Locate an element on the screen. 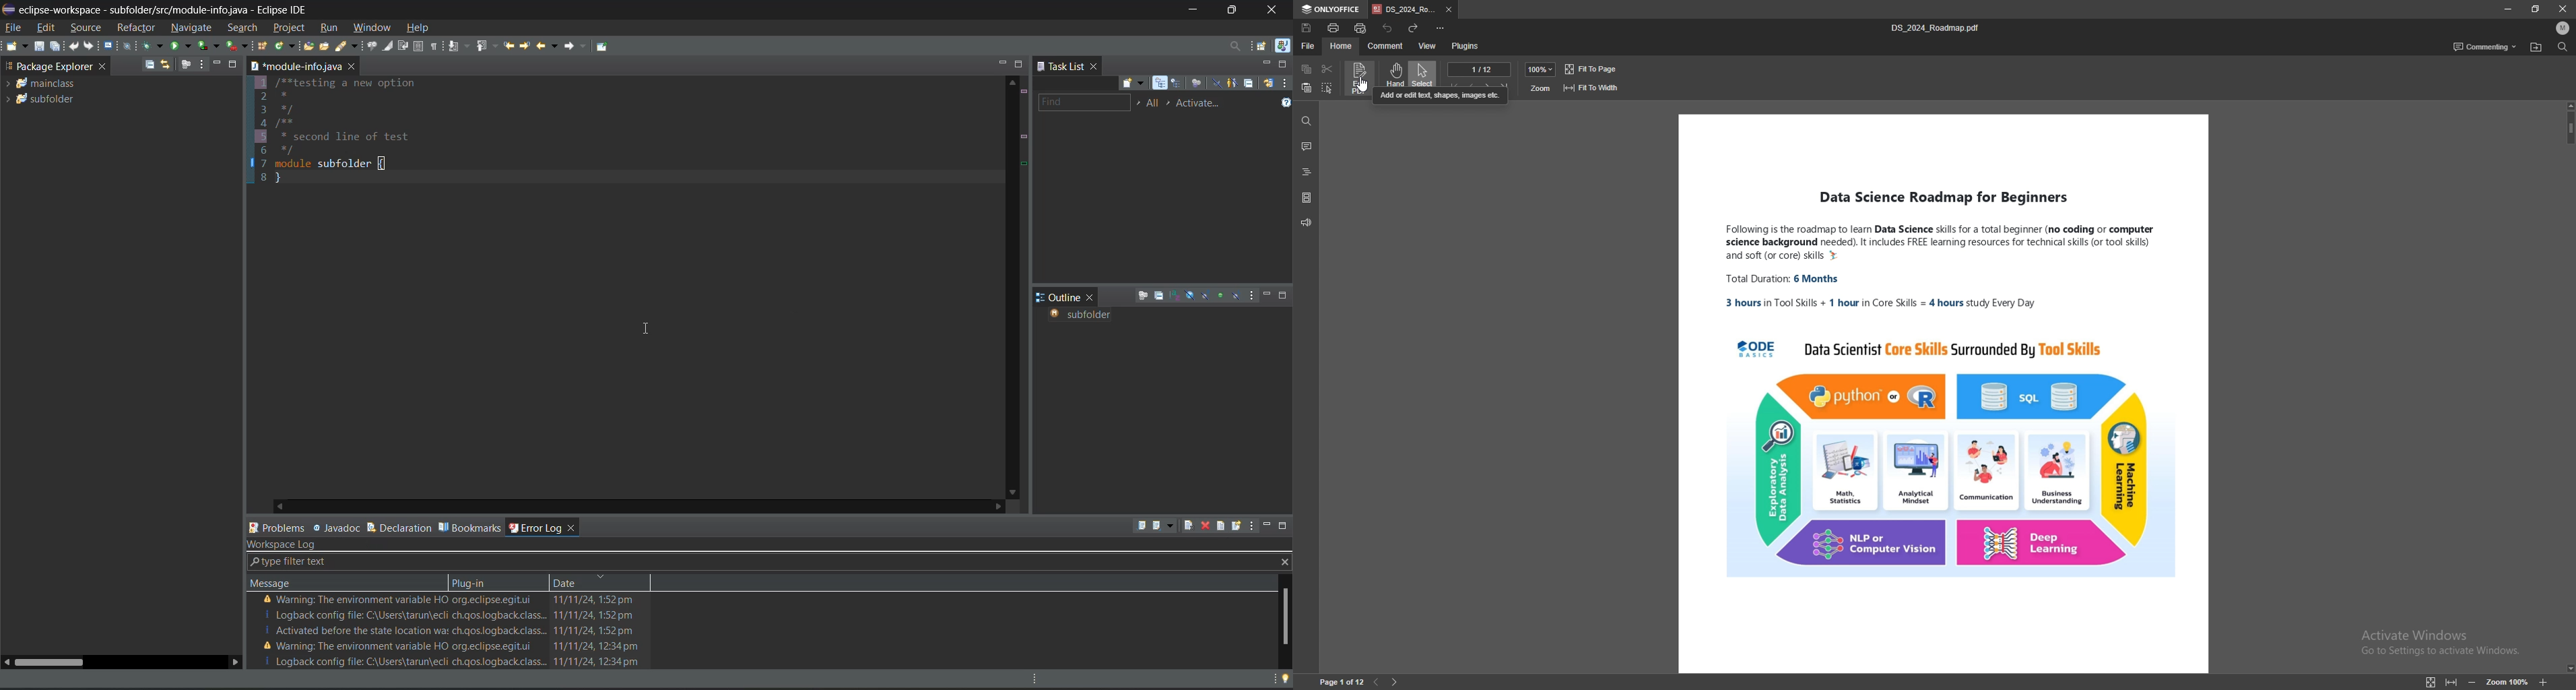  module info java is located at coordinates (298, 65).